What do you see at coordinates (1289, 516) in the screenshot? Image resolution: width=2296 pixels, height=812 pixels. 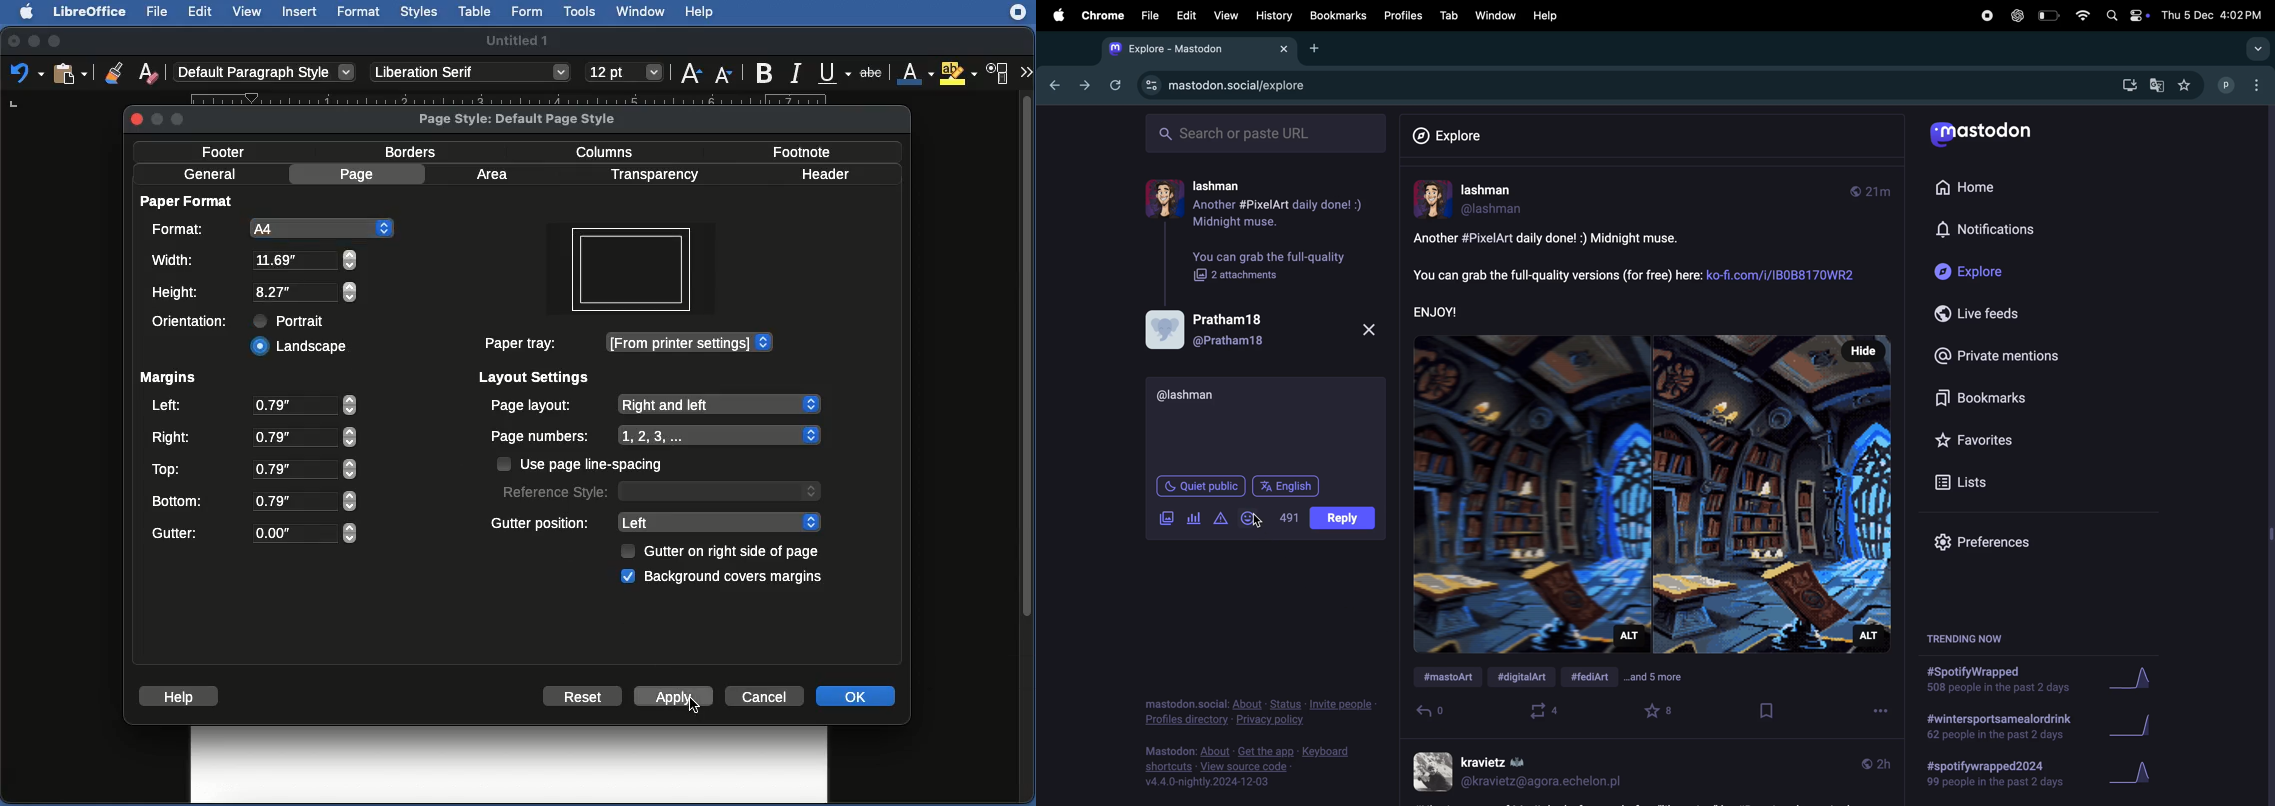 I see `500 words` at bounding box center [1289, 516].